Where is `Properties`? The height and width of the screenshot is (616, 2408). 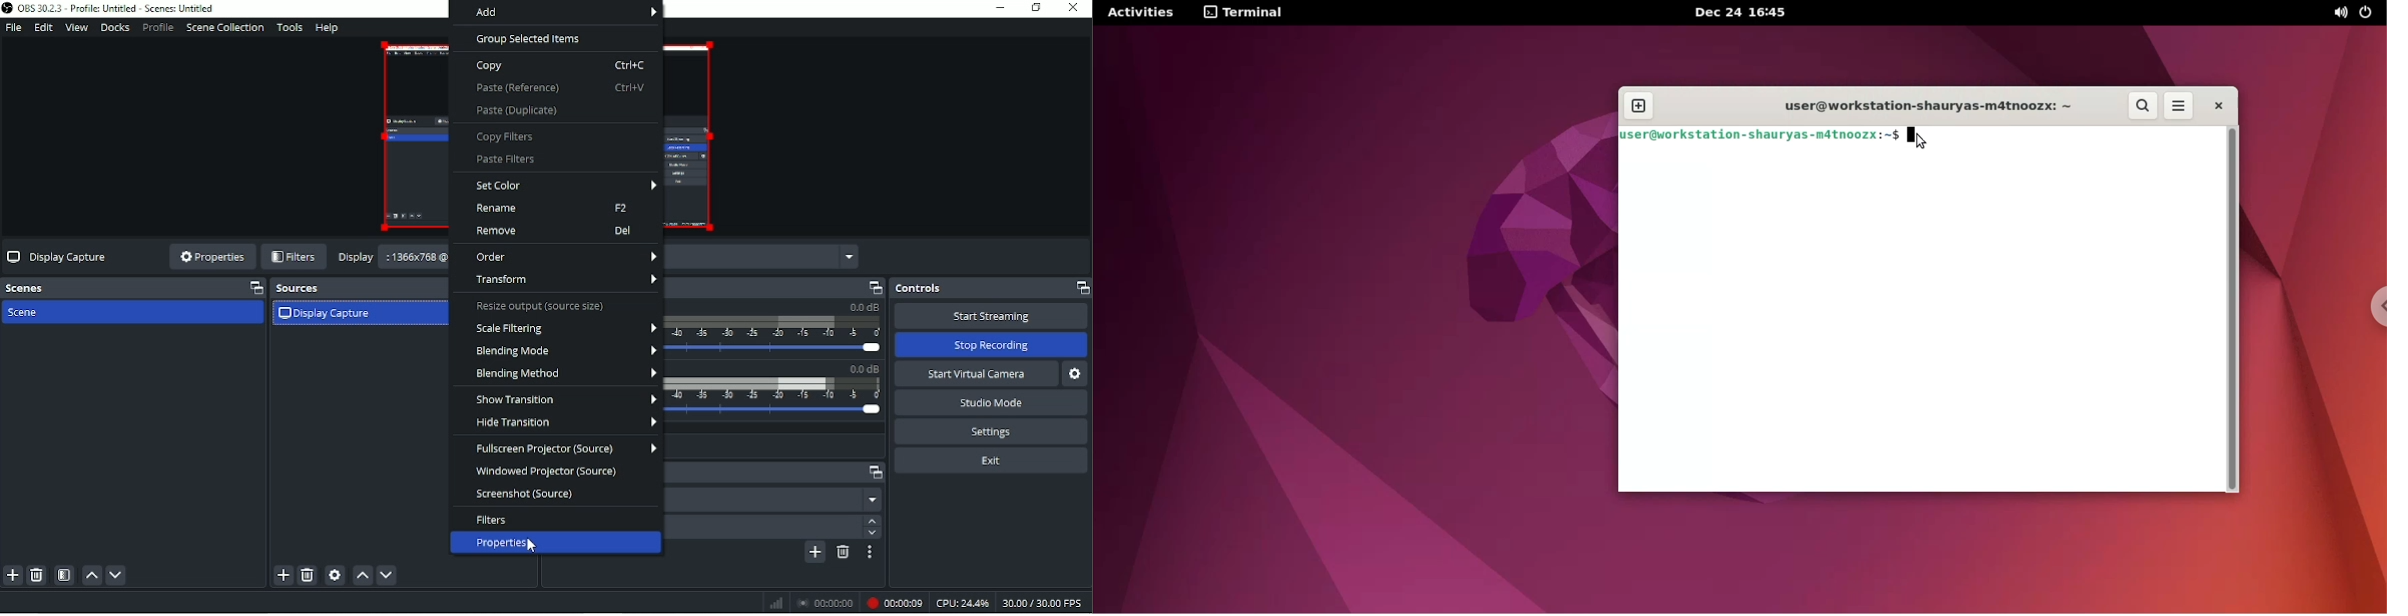 Properties is located at coordinates (211, 256).